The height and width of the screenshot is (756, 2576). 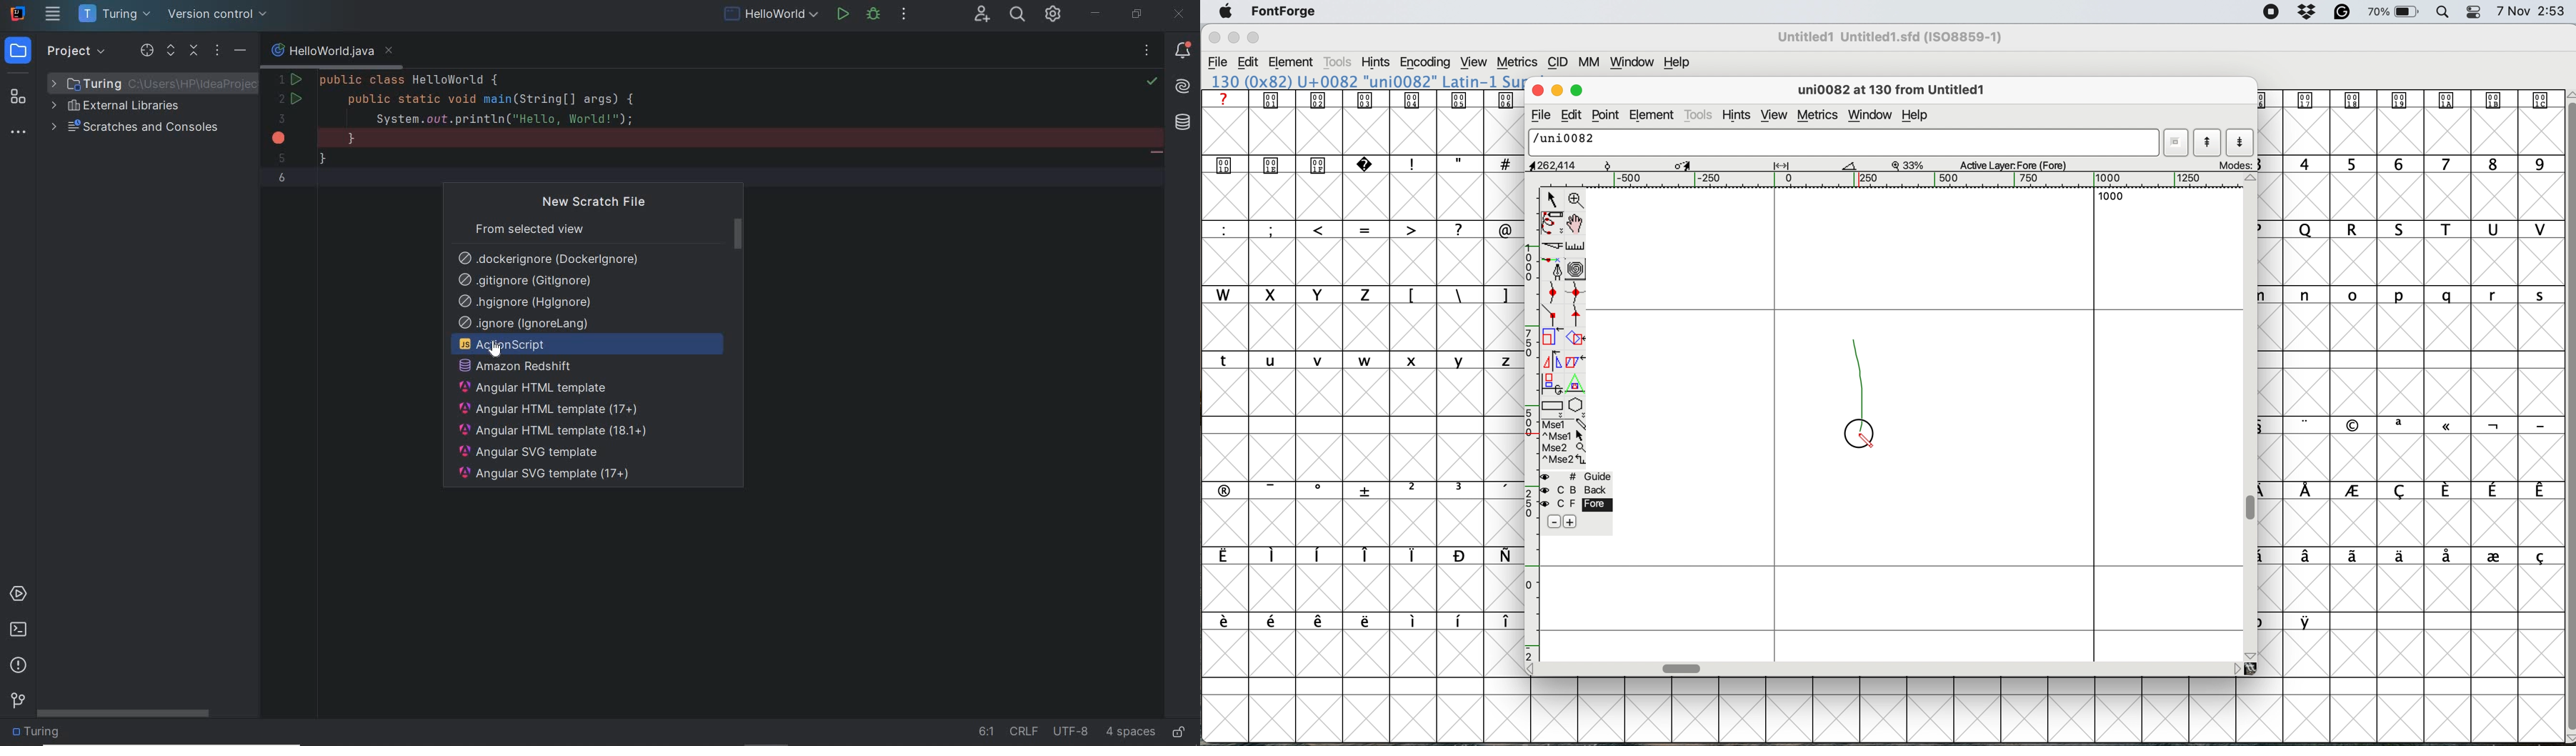 What do you see at coordinates (1456, 164) in the screenshot?
I see `special characters` at bounding box center [1456, 164].